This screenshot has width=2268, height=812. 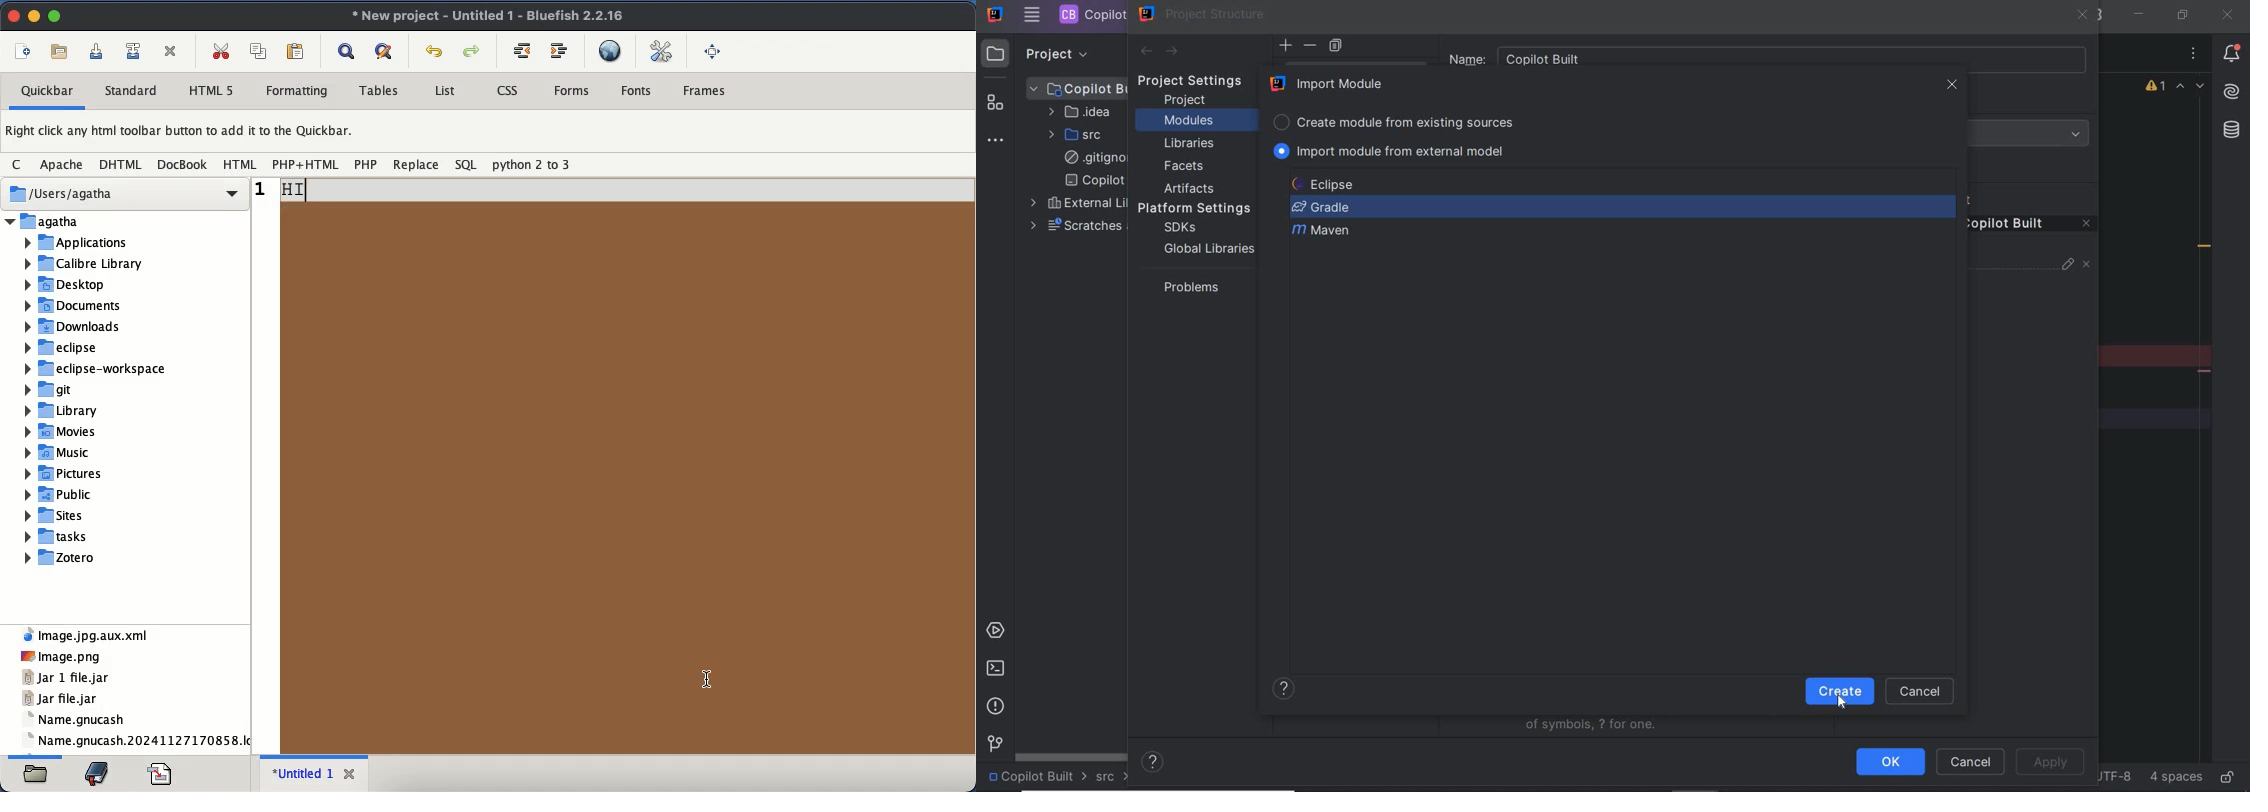 What do you see at coordinates (2084, 17) in the screenshot?
I see `close` at bounding box center [2084, 17].